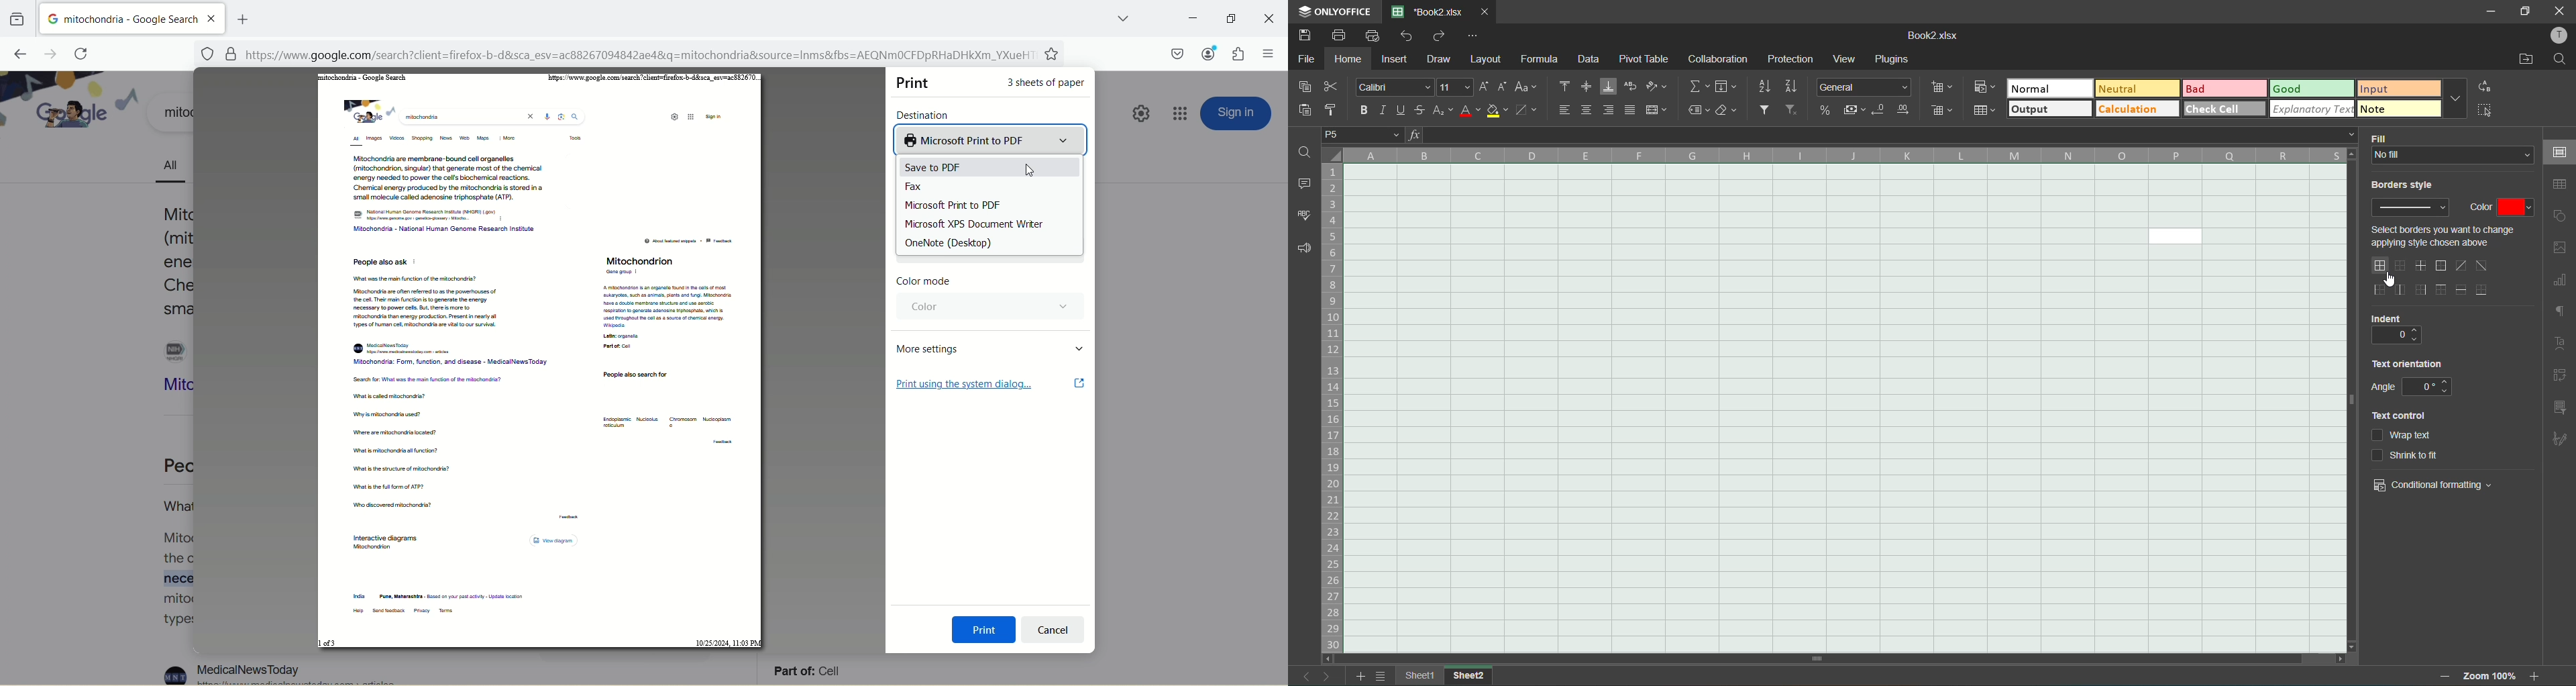 This screenshot has height=700, width=2576. Describe the element at coordinates (1880, 110) in the screenshot. I see `decrease decimal` at that location.